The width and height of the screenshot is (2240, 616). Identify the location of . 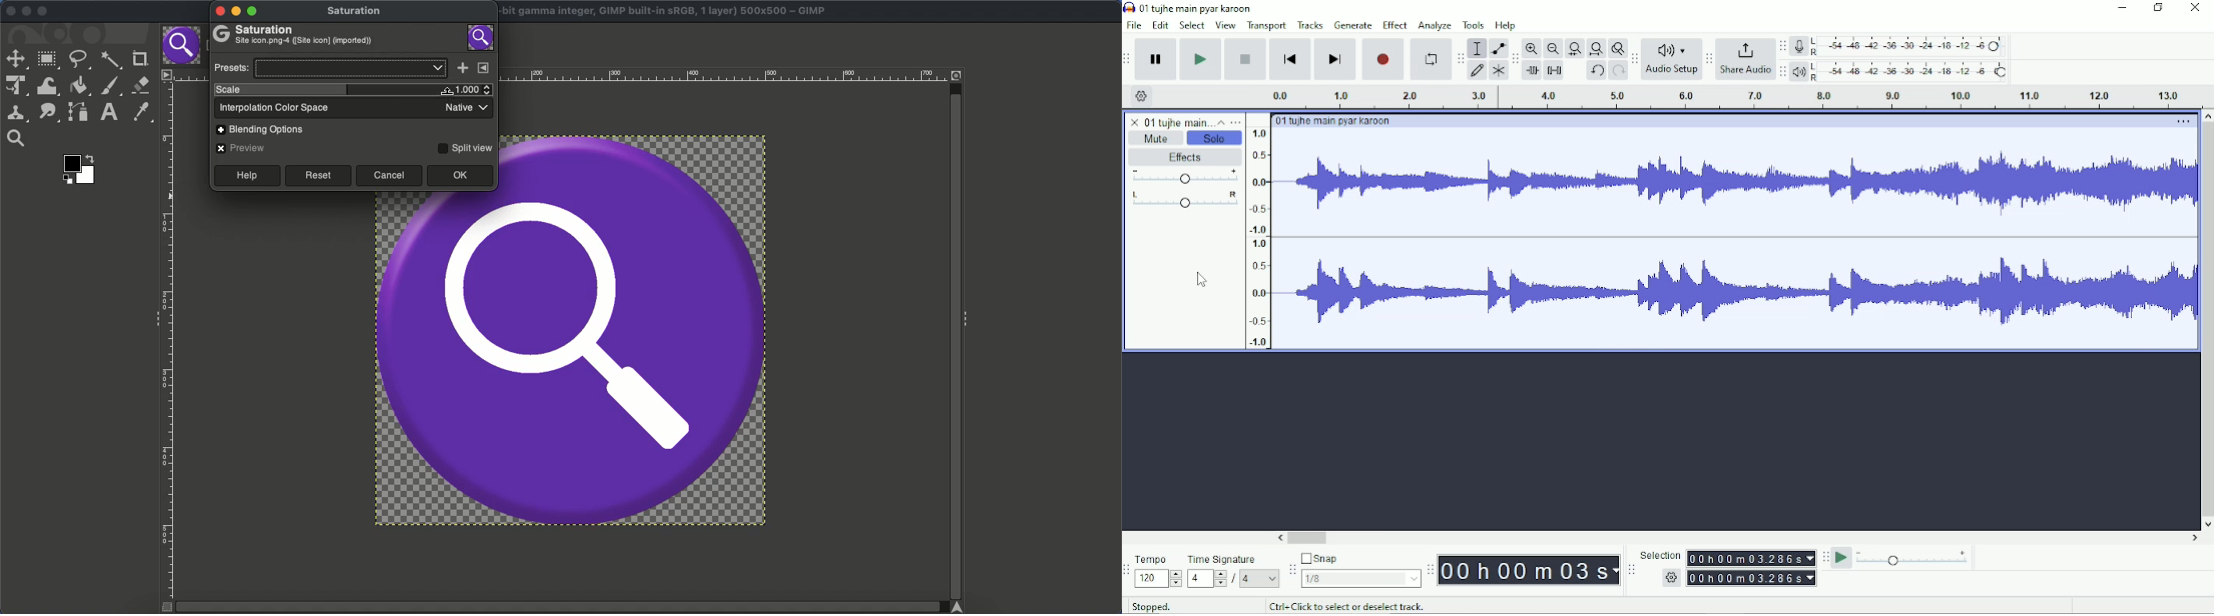
(1261, 578).